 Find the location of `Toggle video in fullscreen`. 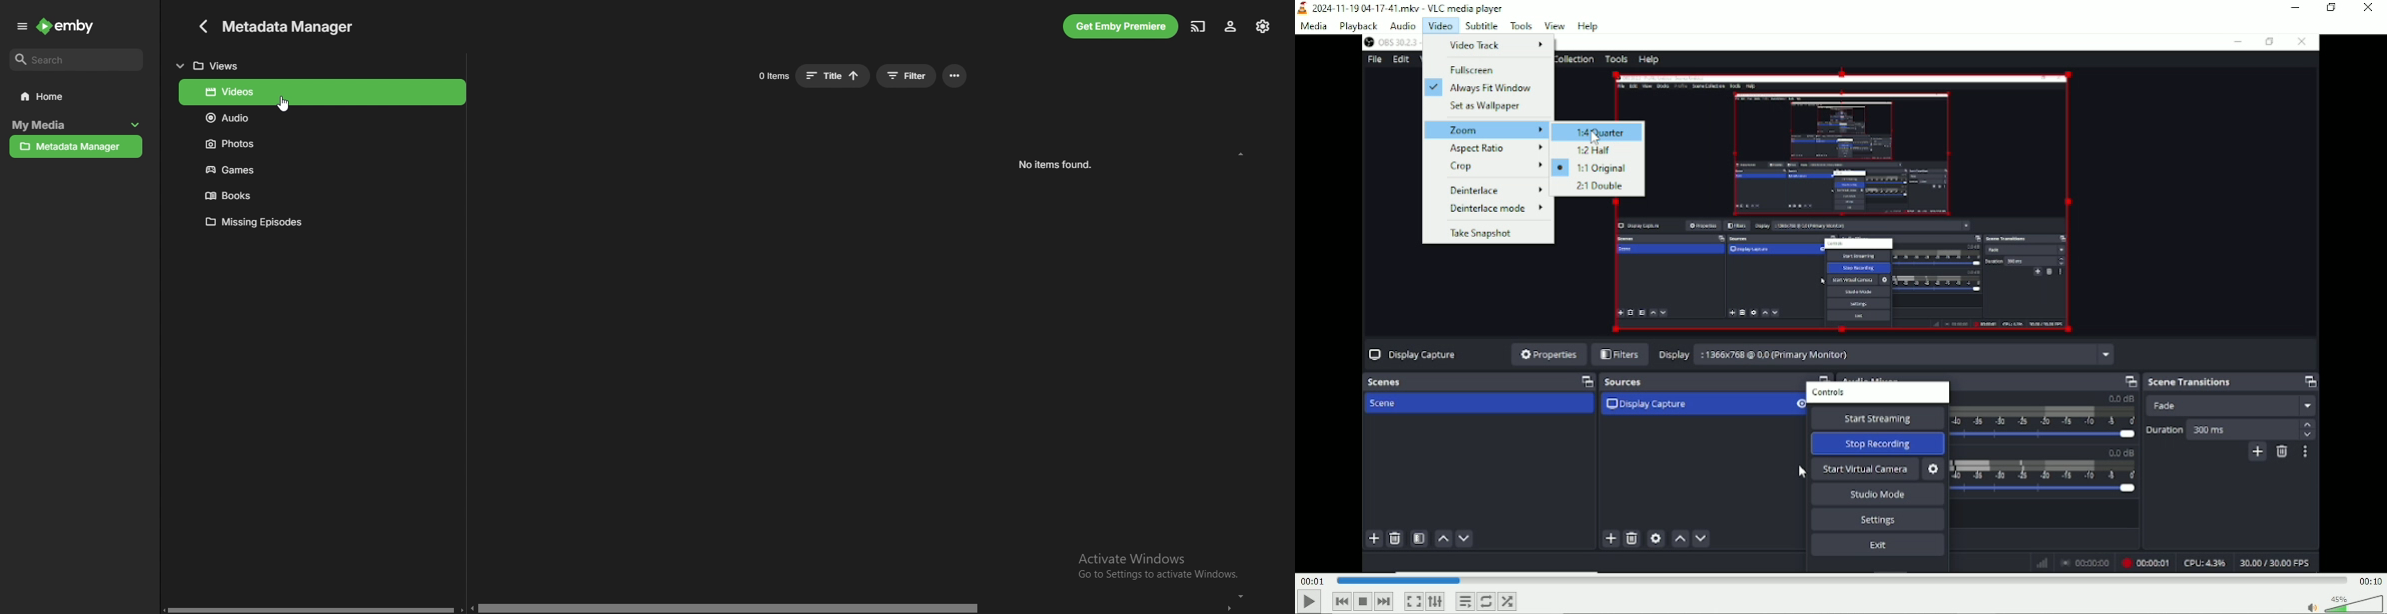

Toggle video in fullscreen is located at coordinates (1413, 601).